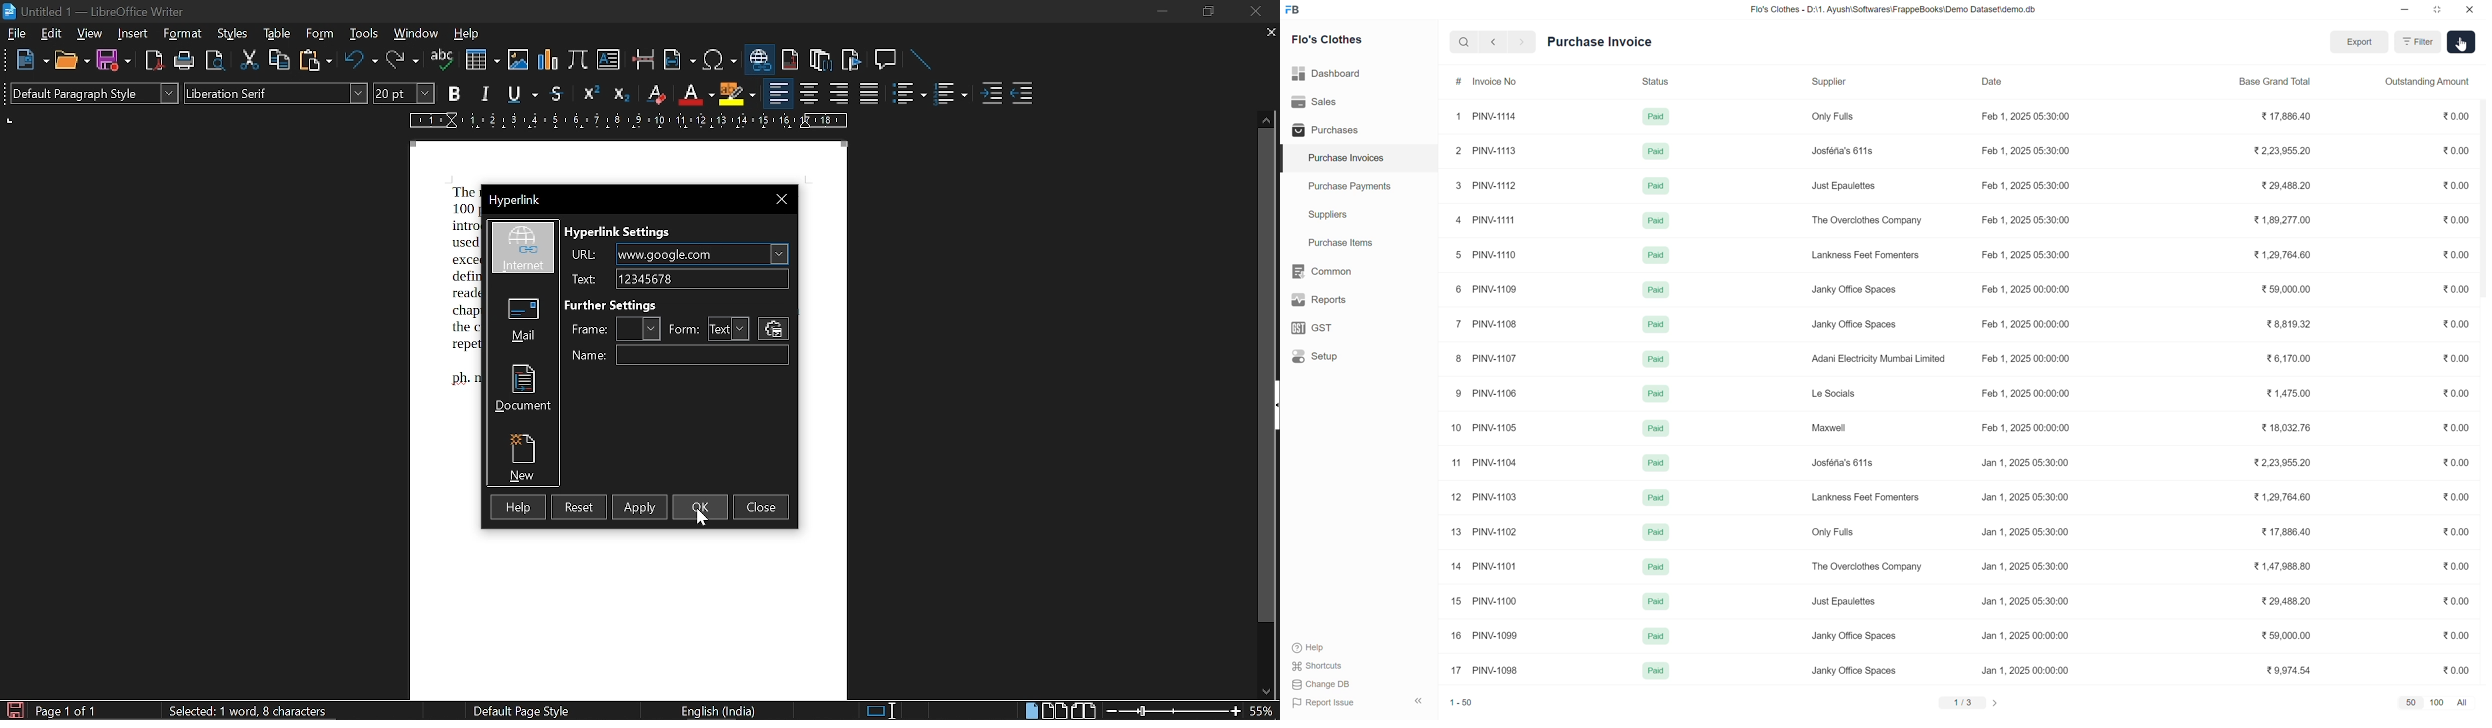 The height and width of the screenshot is (728, 2492). I want to click on Just Epaulettes, so click(1845, 187).